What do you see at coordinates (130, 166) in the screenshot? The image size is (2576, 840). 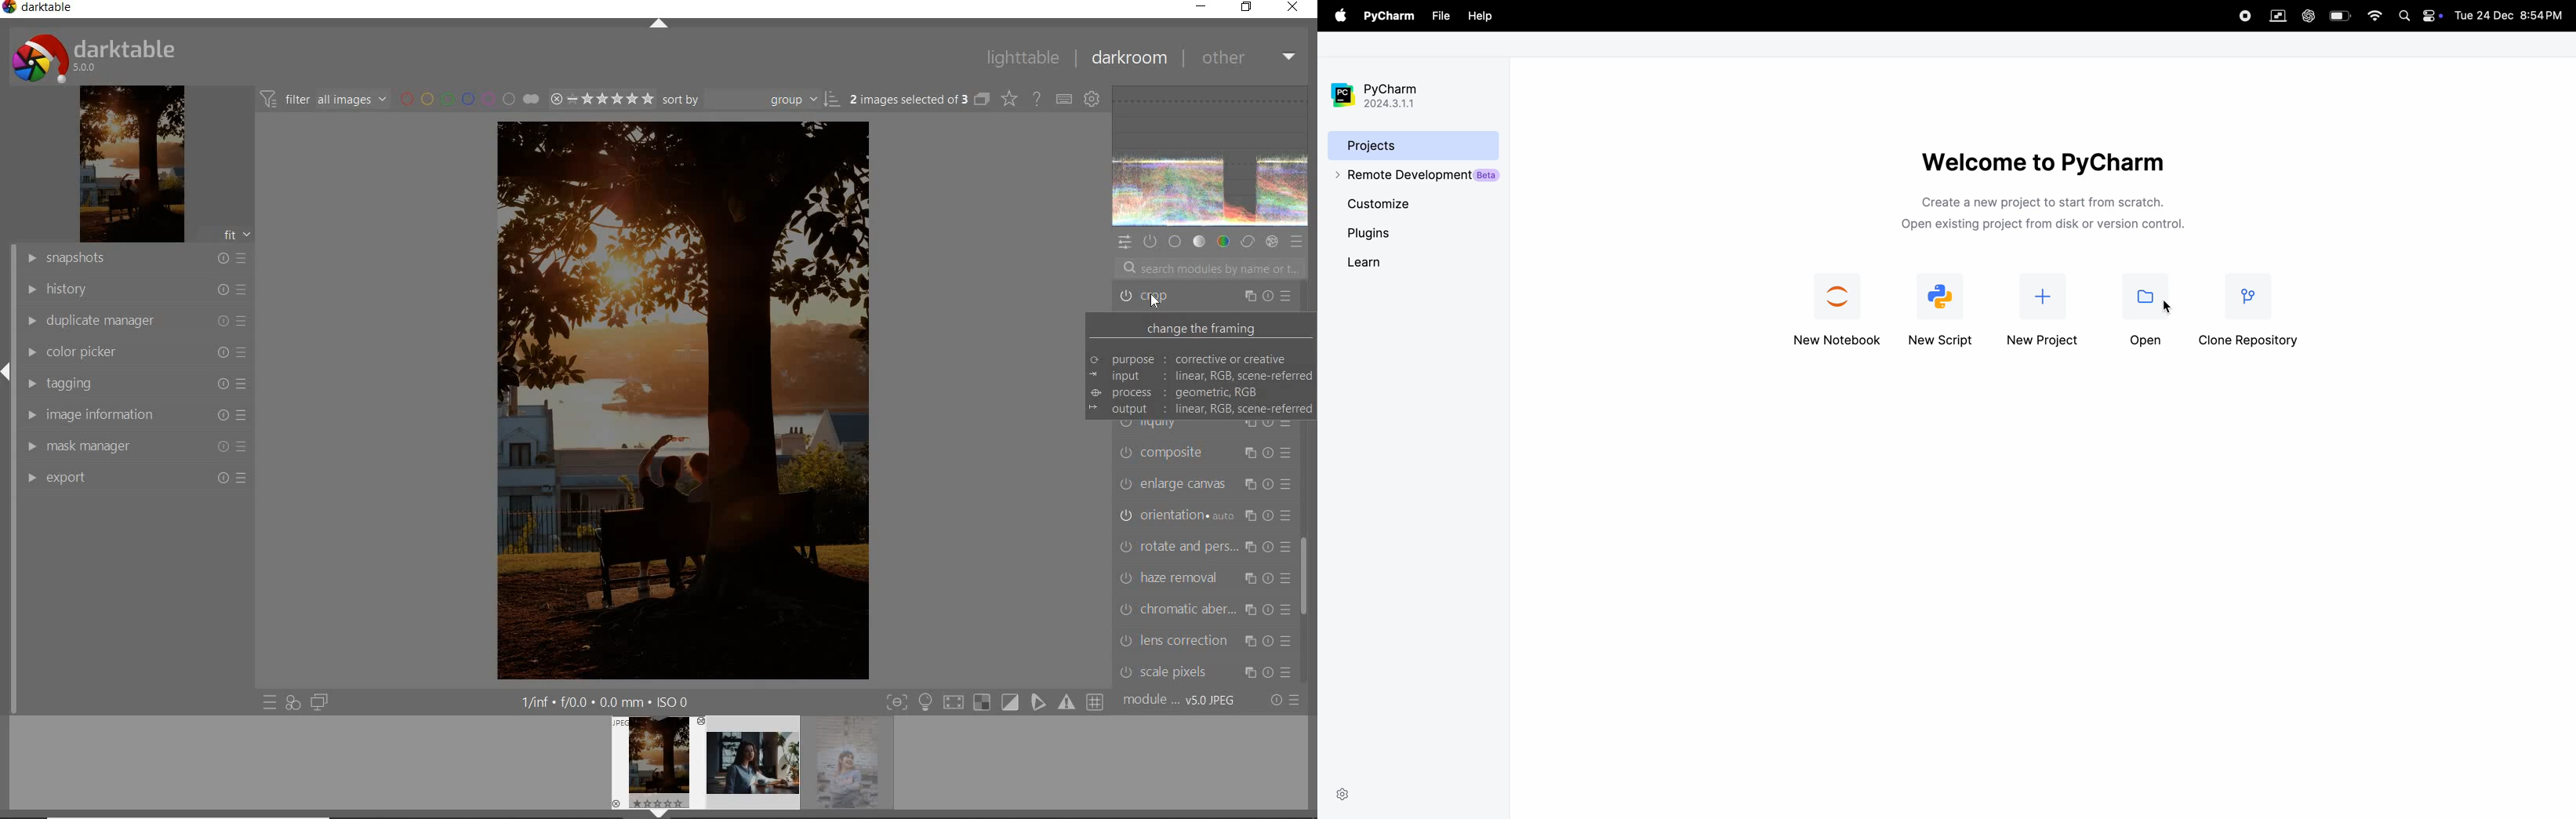 I see `image` at bounding box center [130, 166].